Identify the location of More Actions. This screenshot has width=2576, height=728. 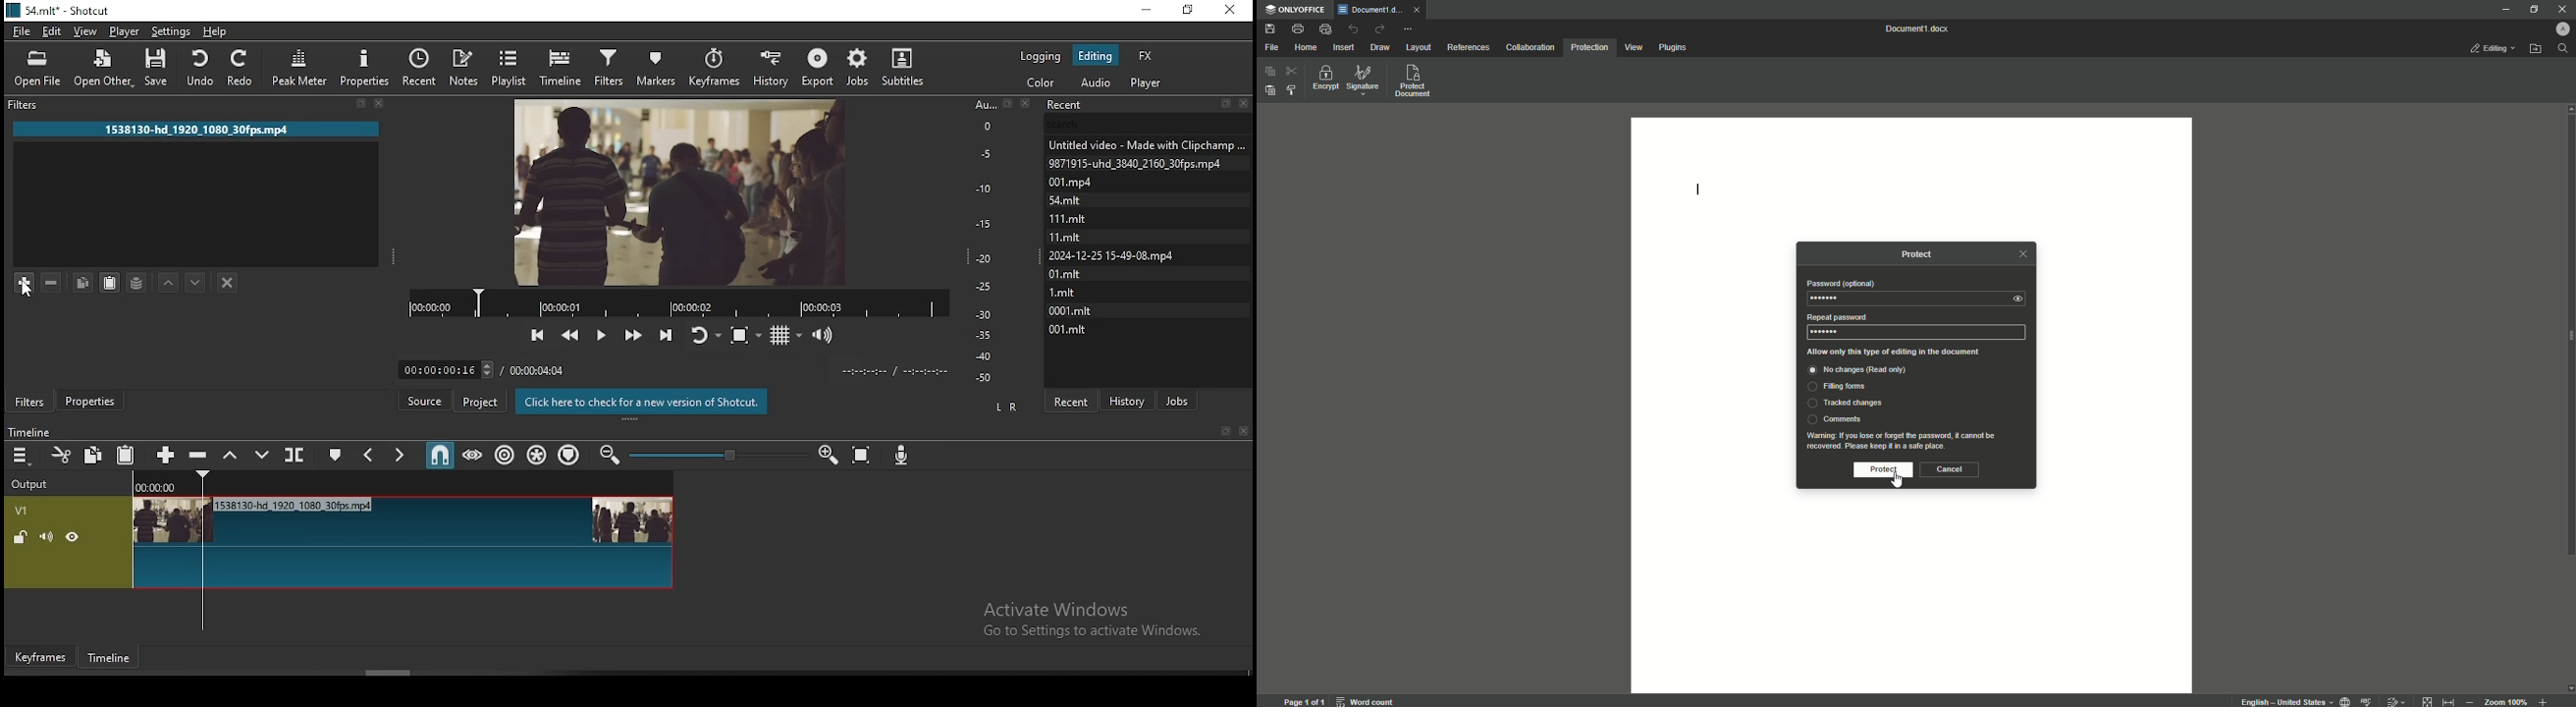
(1407, 28).